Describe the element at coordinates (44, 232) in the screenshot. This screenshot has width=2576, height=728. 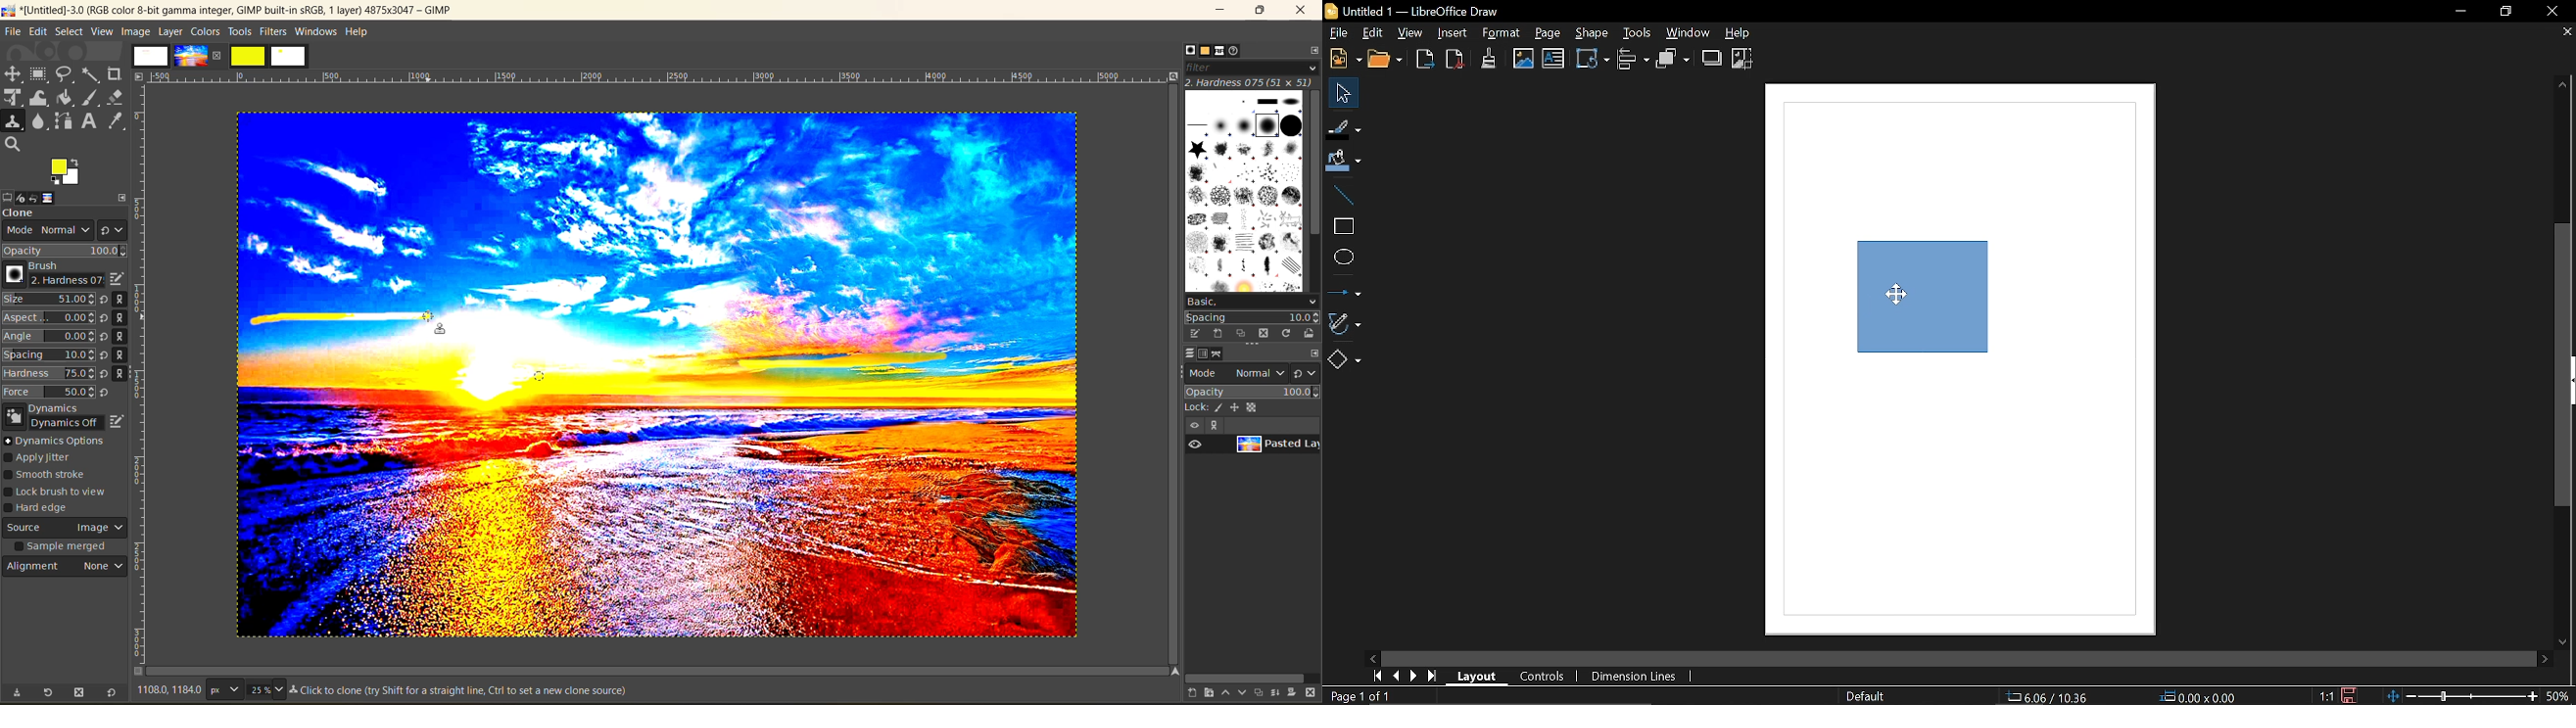
I see `mode` at that location.